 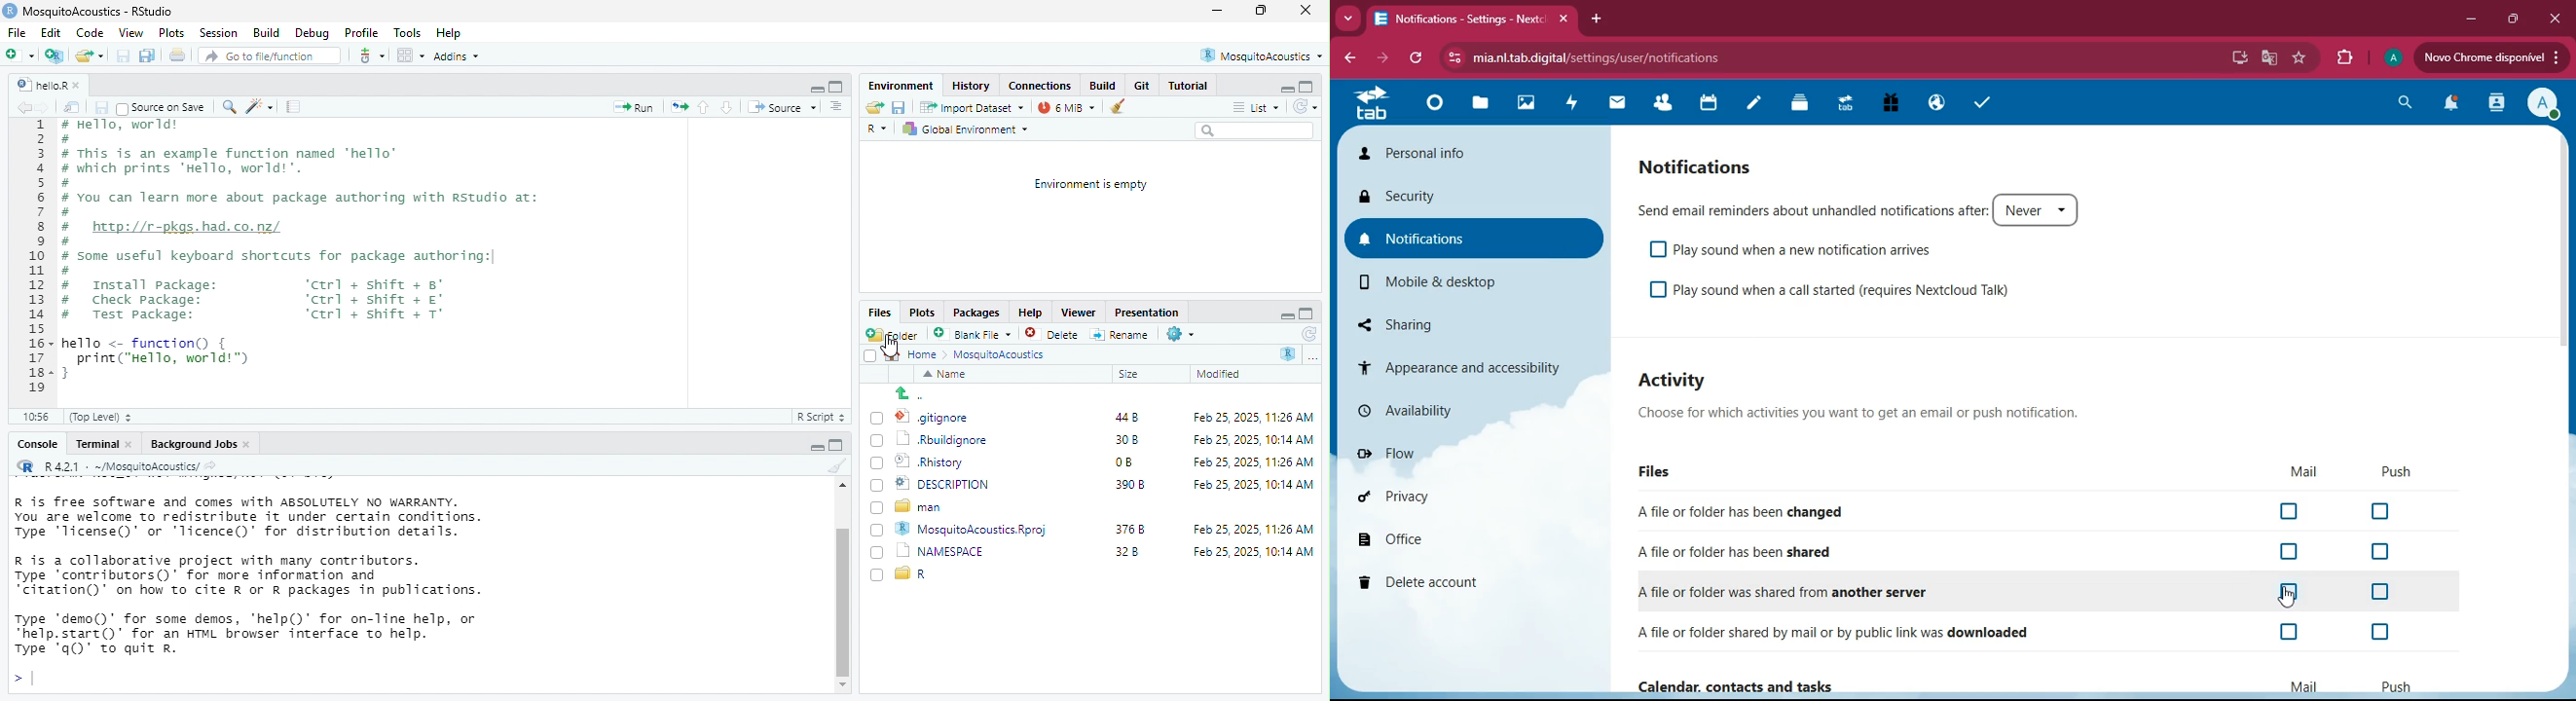 What do you see at coordinates (2268, 56) in the screenshot?
I see `google translate` at bounding box center [2268, 56].